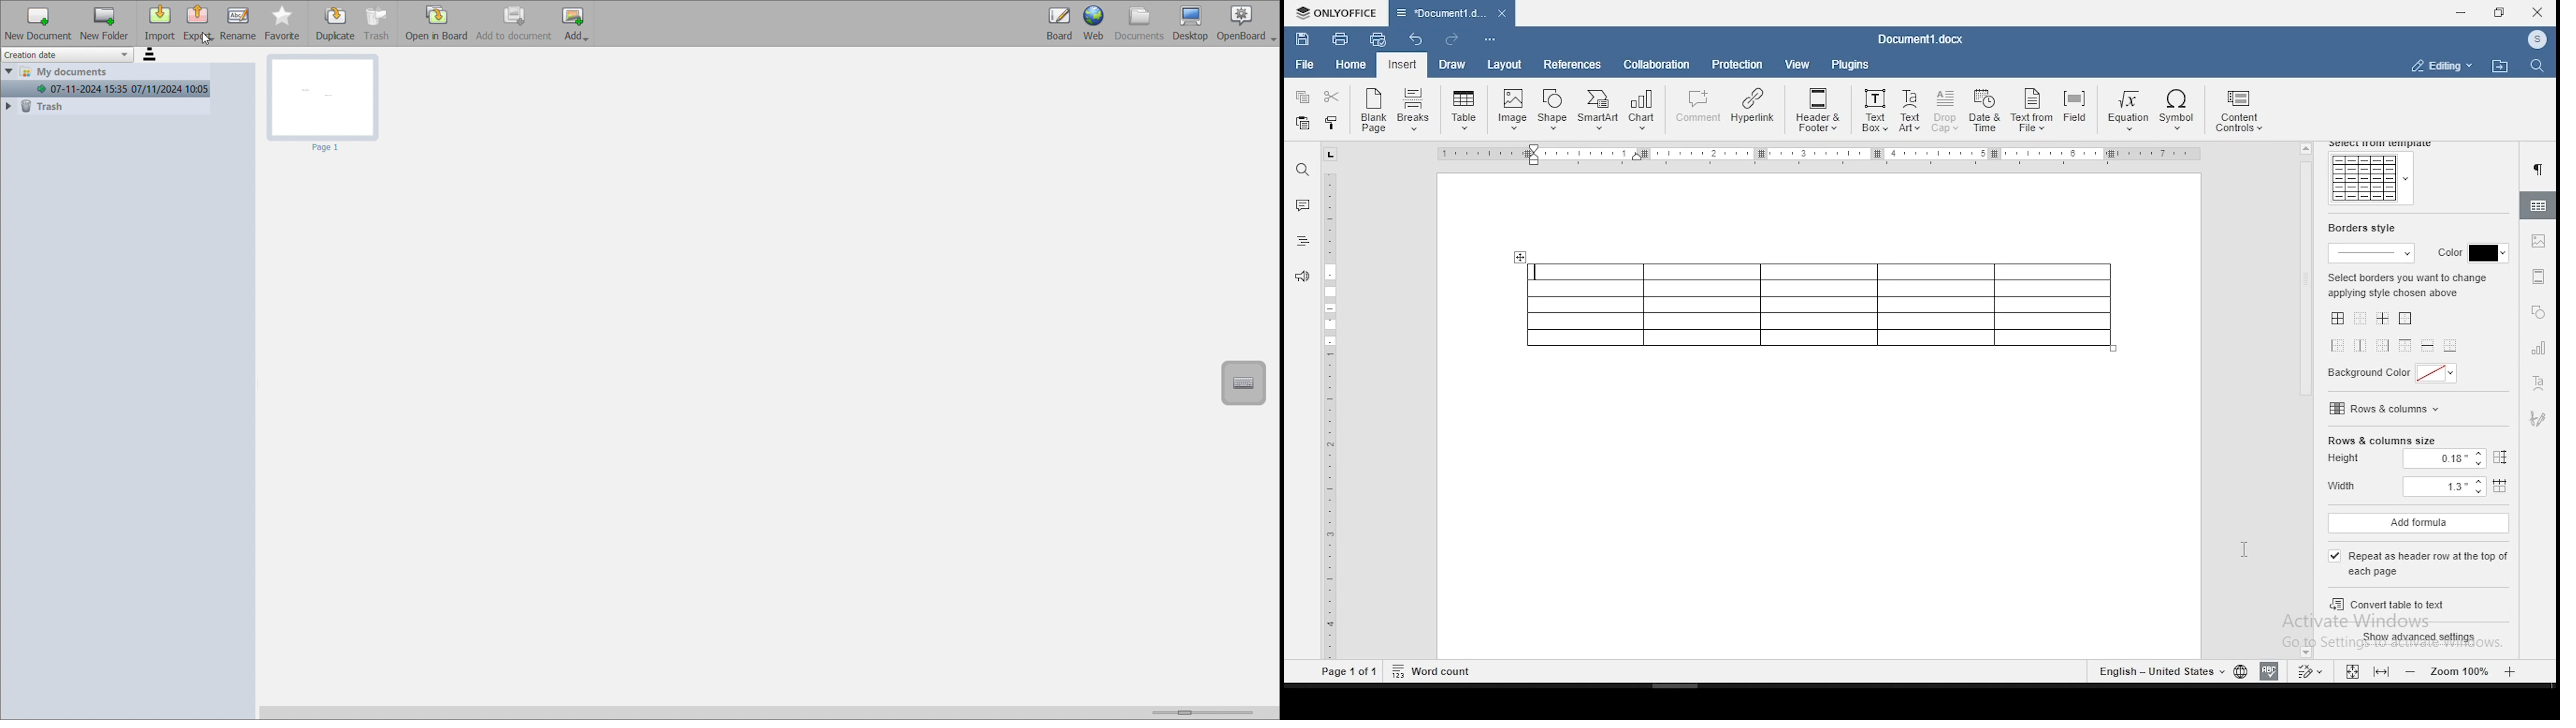 Image resolution: width=2576 pixels, height=728 pixels. Describe the element at coordinates (2461, 671) in the screenshot. I see `zoom level` at that location.